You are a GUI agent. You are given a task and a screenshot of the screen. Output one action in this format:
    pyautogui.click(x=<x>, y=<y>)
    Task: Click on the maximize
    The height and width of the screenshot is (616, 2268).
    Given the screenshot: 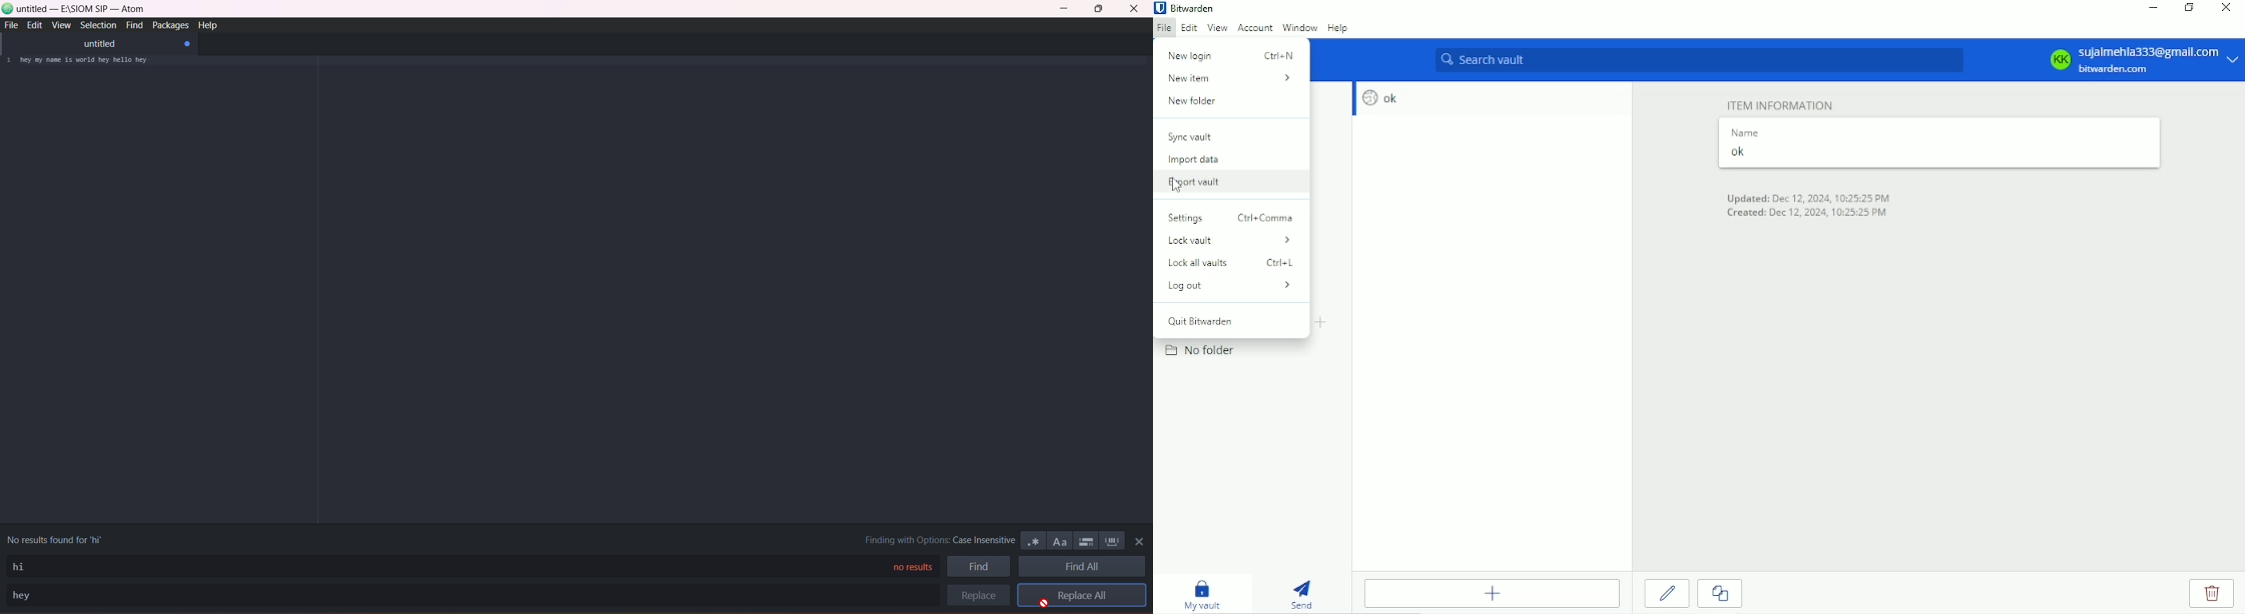 What is the action you would take?
    pyautogui.click(x=1099, y=10)
    